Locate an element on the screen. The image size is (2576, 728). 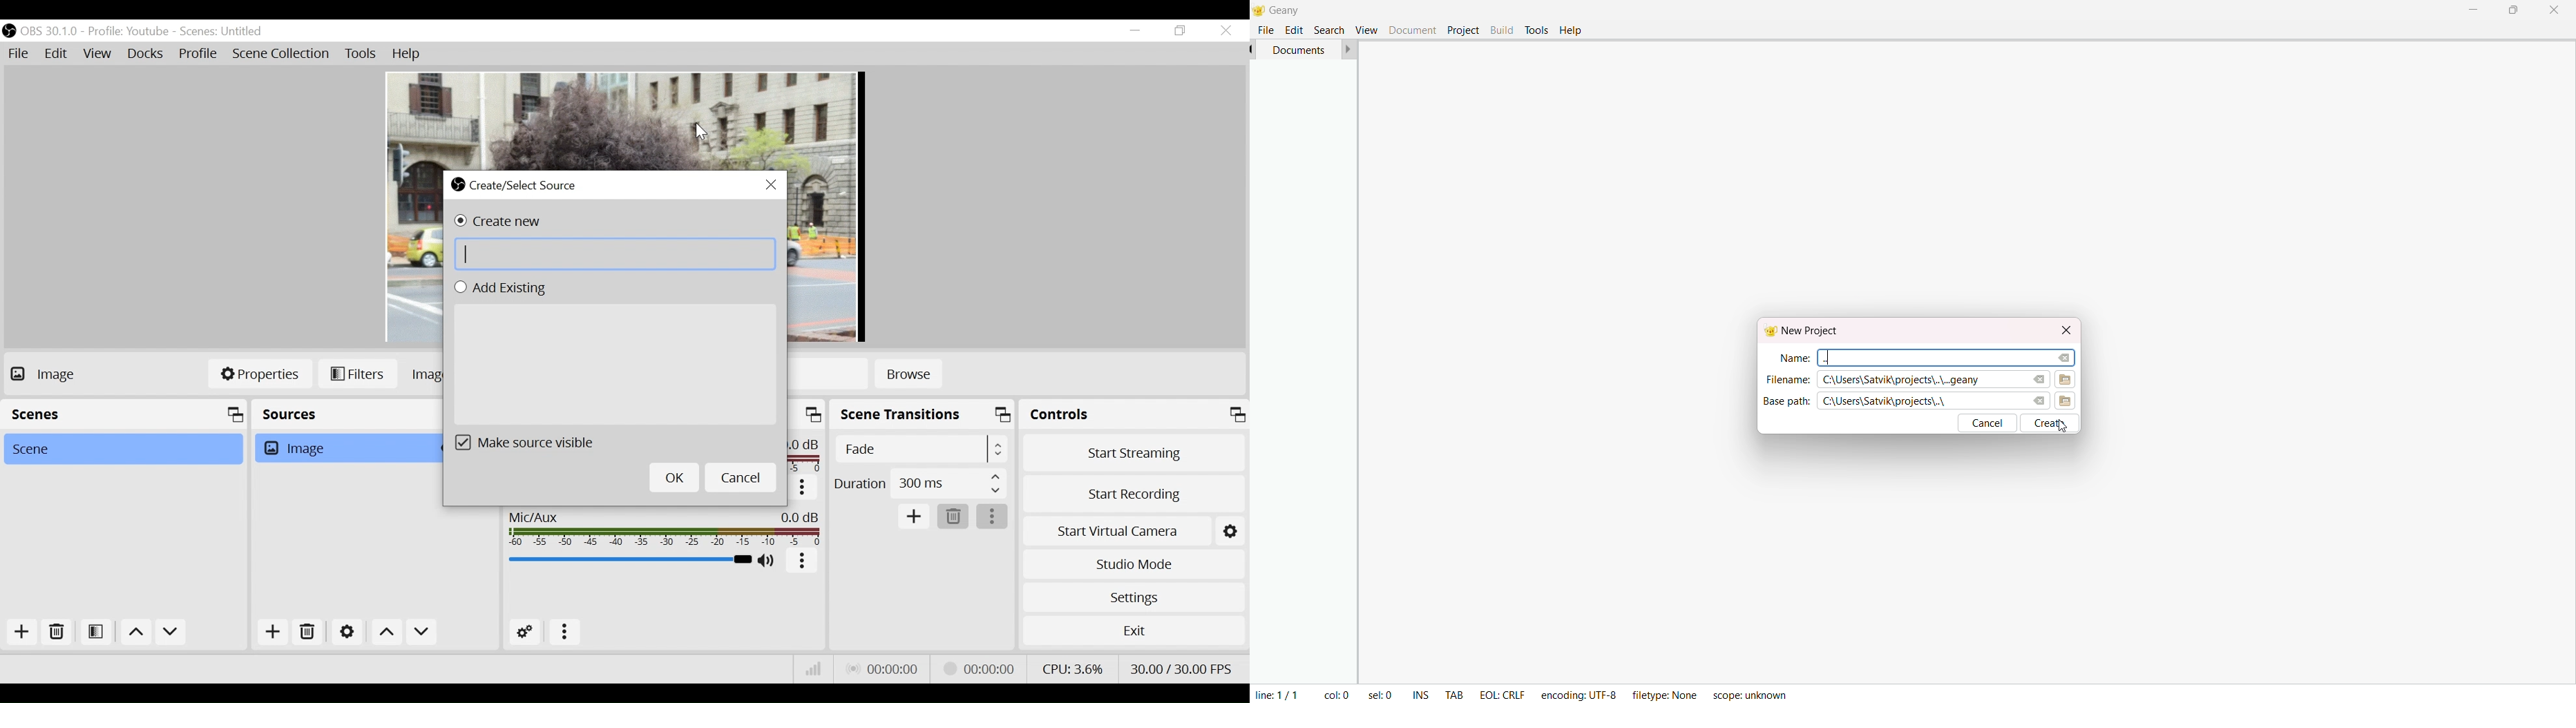
(un)select Add Existing is located at coordinates (499, 288).